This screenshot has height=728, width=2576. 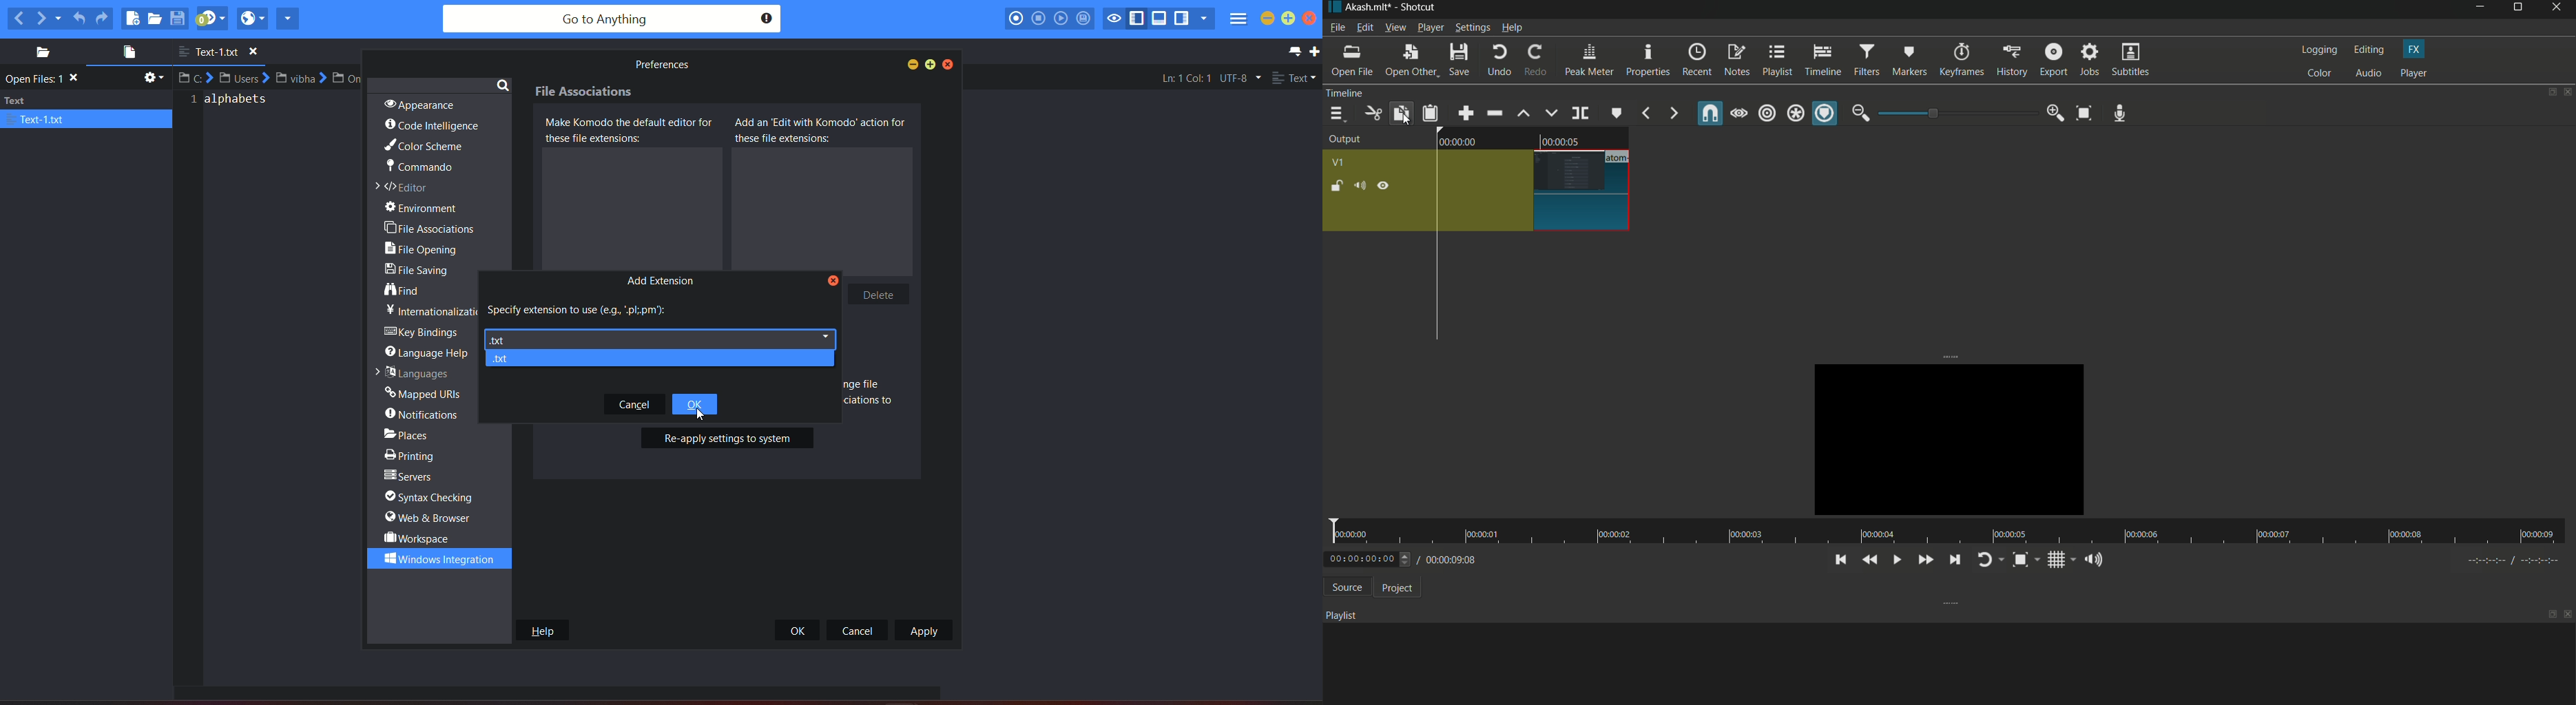 What do you see at coordinates (45, 79) in the screenshot?
I see `Open files` at bounding box center [45, 79].